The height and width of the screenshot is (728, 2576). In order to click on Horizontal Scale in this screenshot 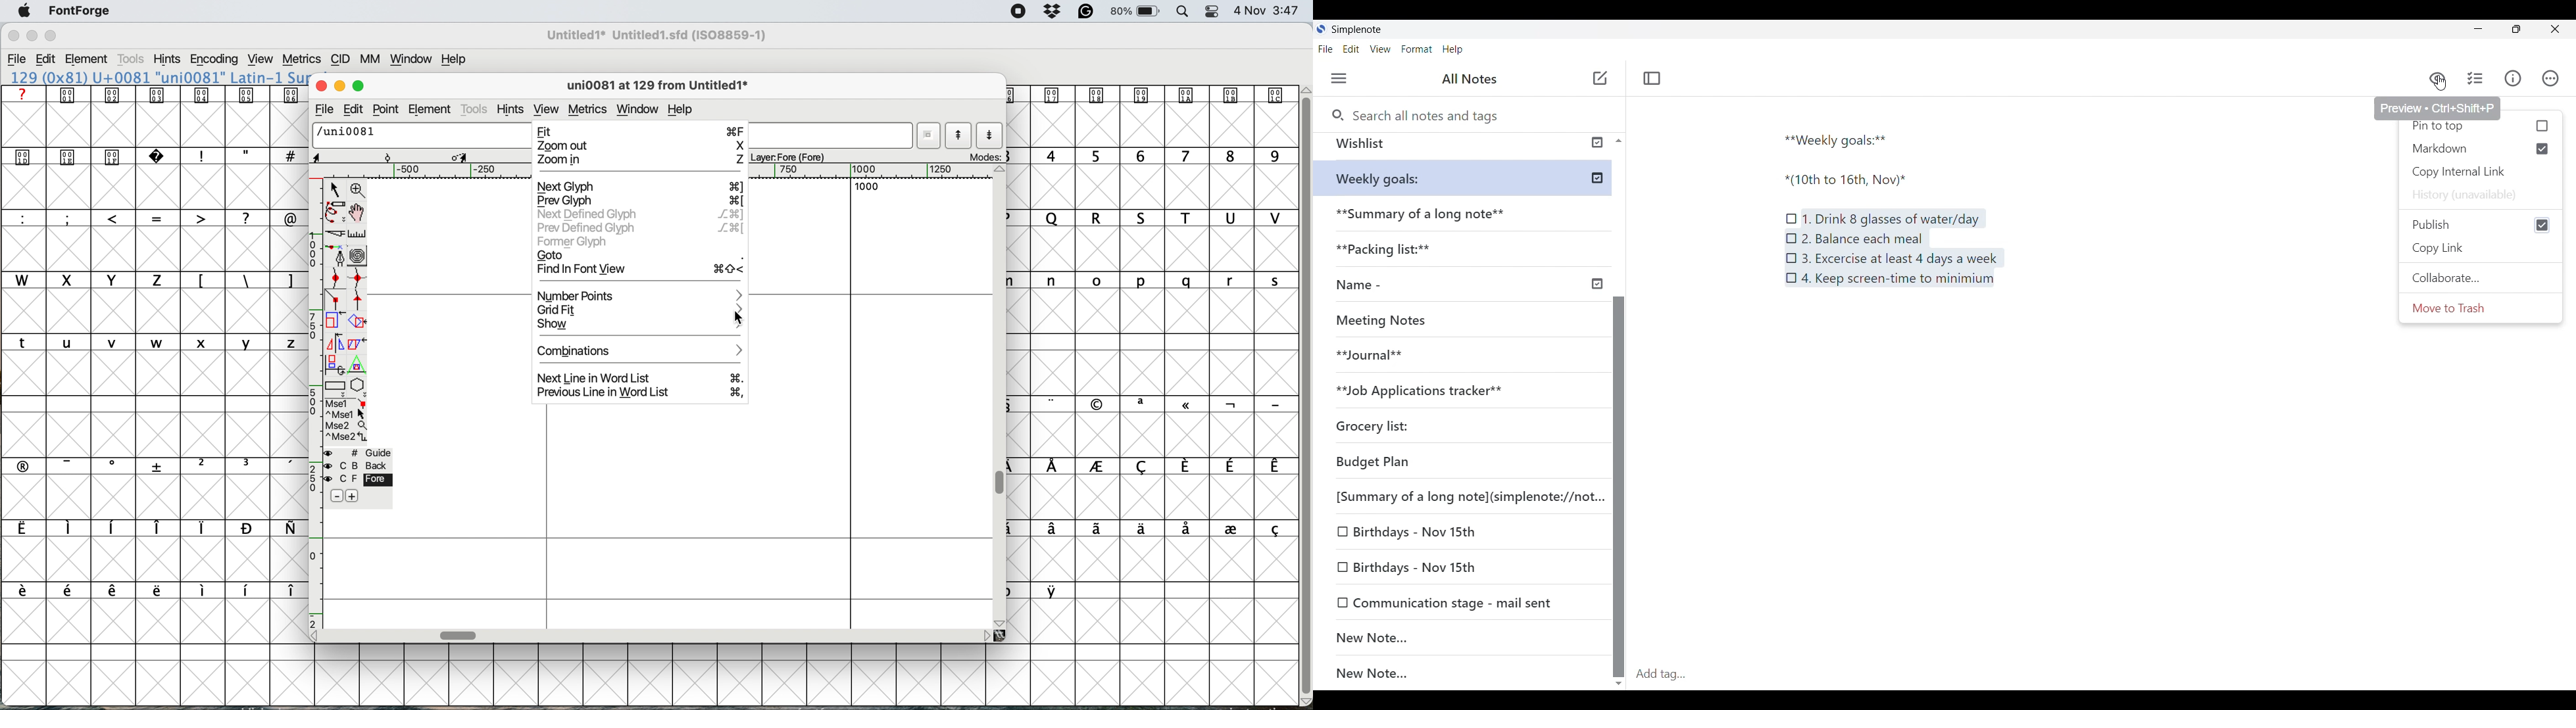, I will do `click(650, 170)`.